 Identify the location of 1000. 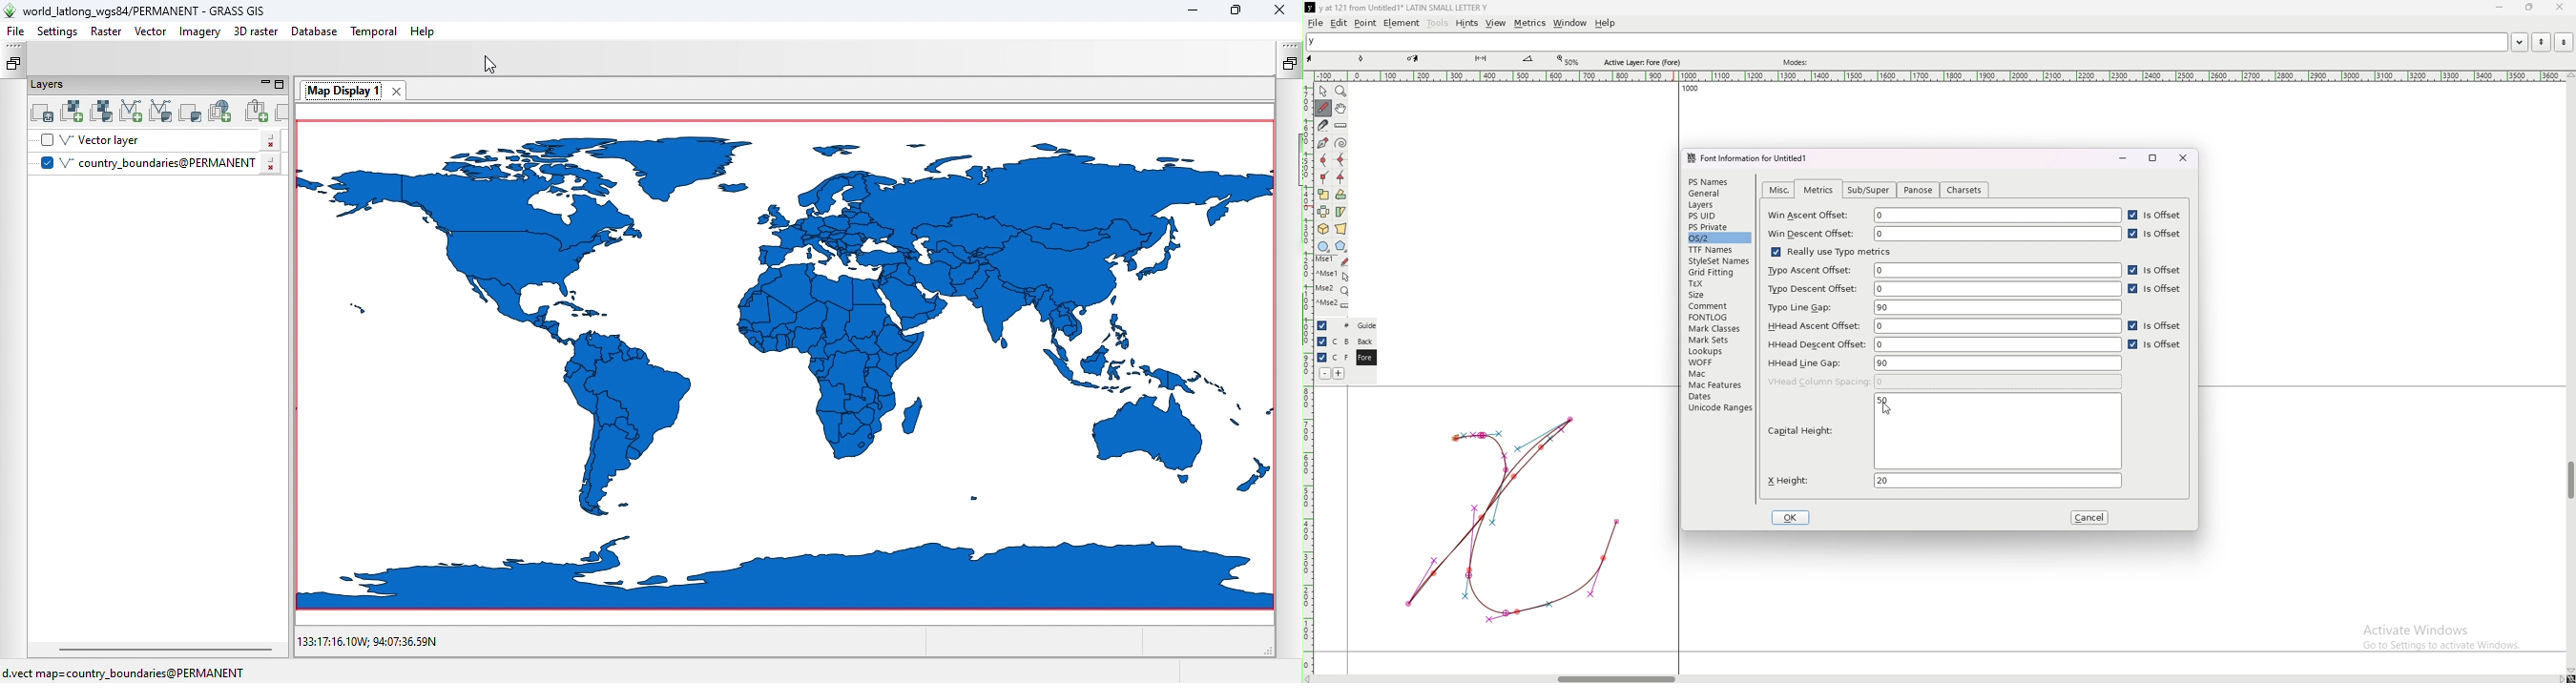
(1687, 90).